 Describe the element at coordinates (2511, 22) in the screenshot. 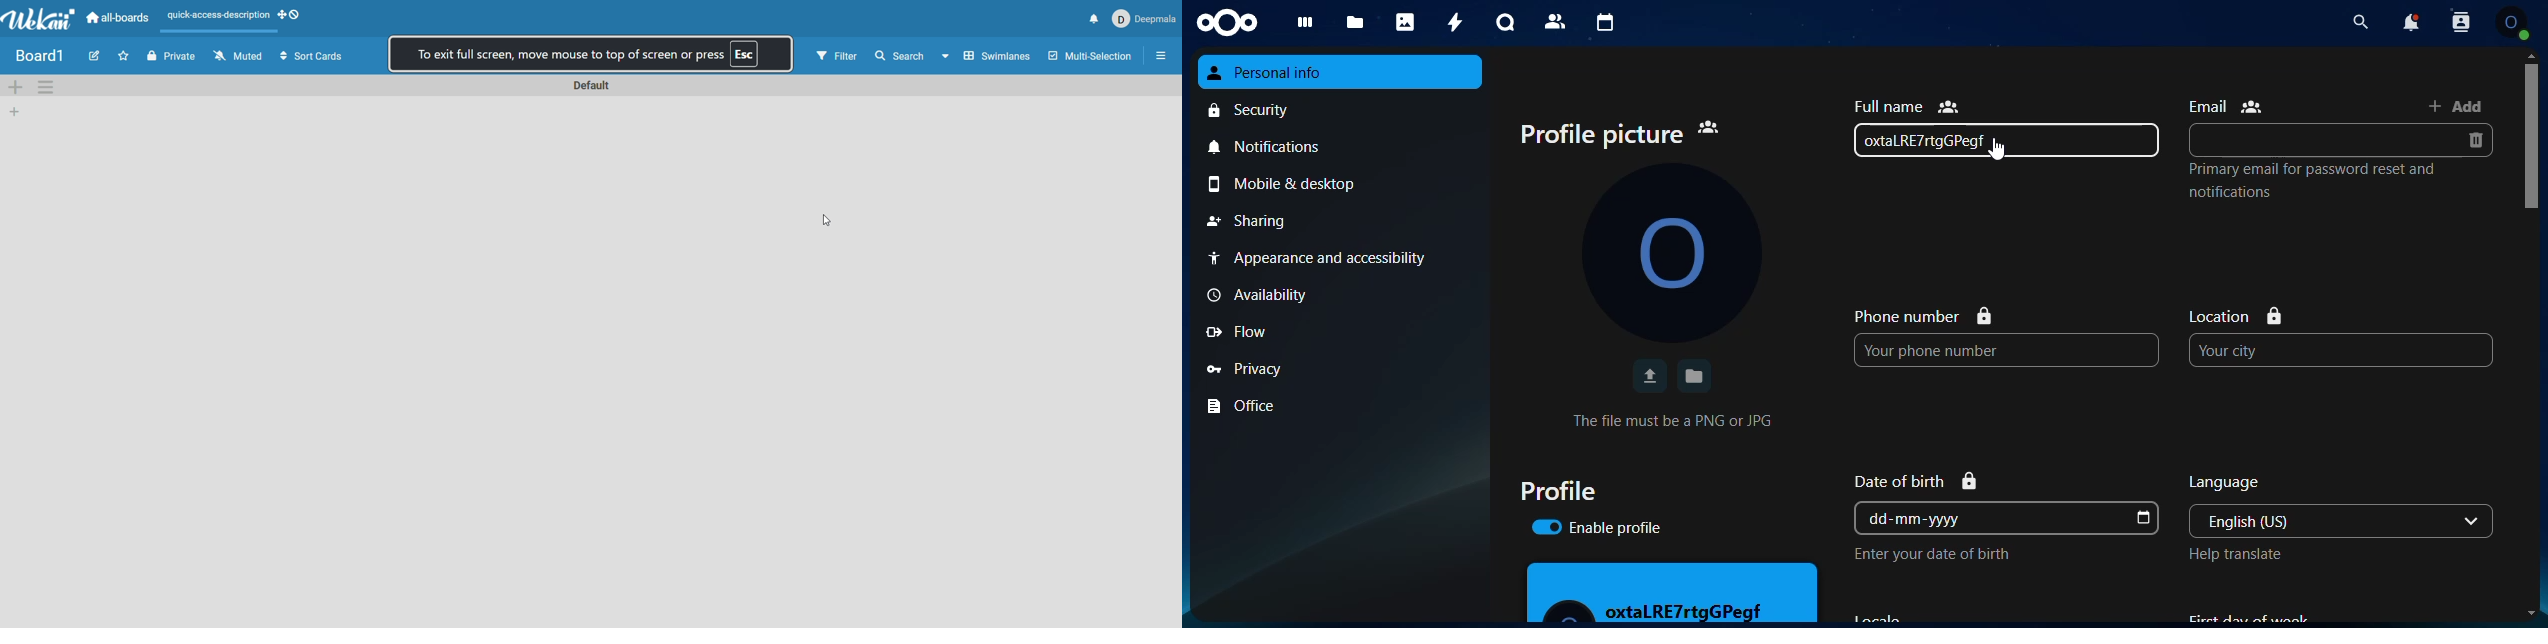

I see `profile` at that location.